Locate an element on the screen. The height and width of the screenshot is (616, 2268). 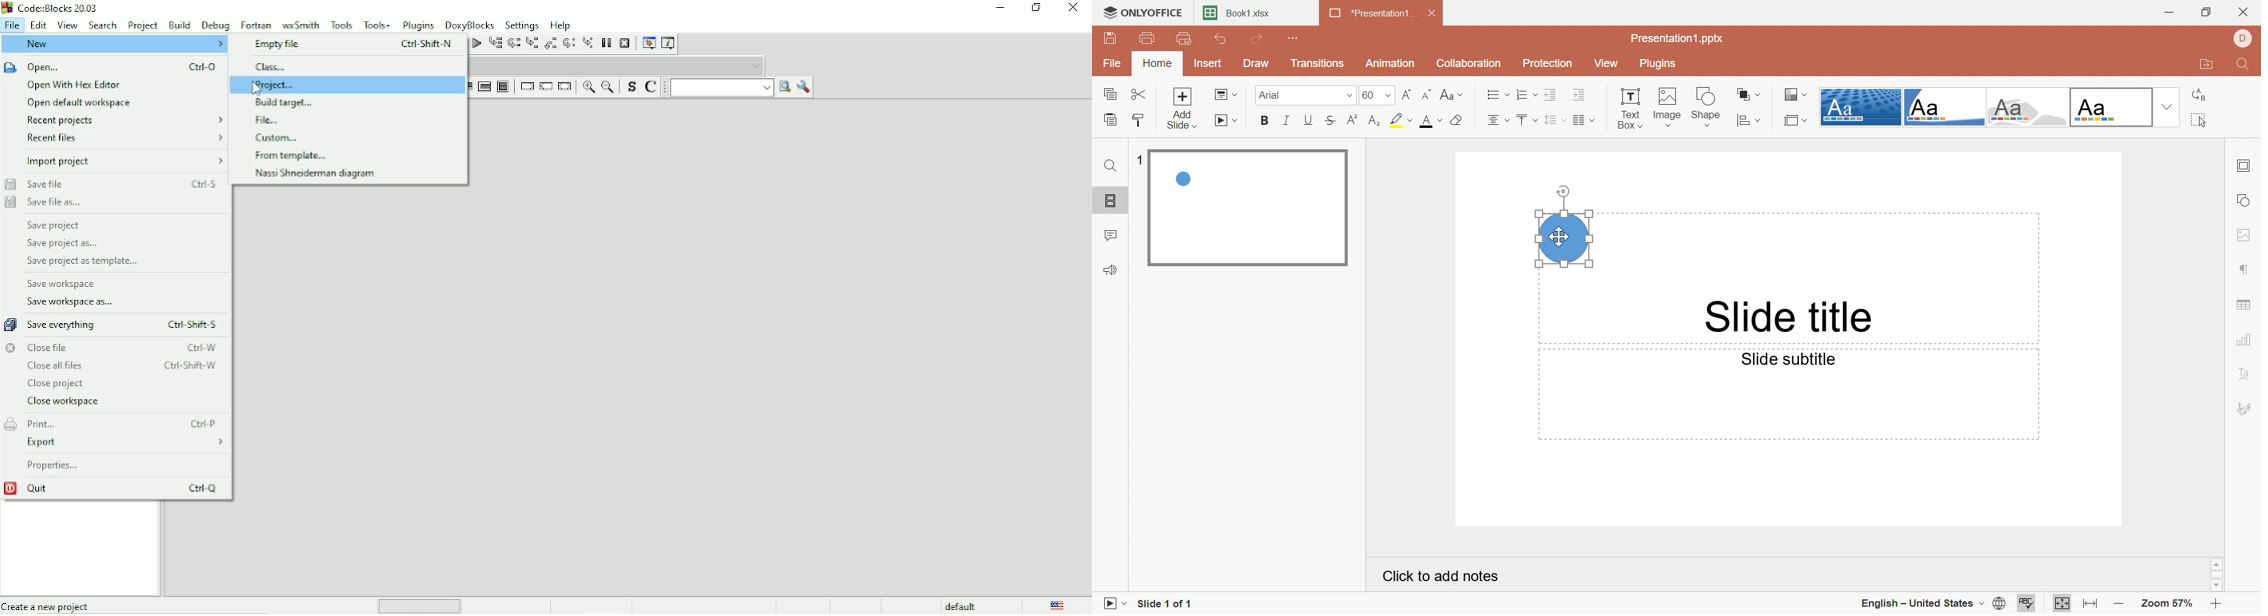
Fit to width is located at coordinates (2090, 605).